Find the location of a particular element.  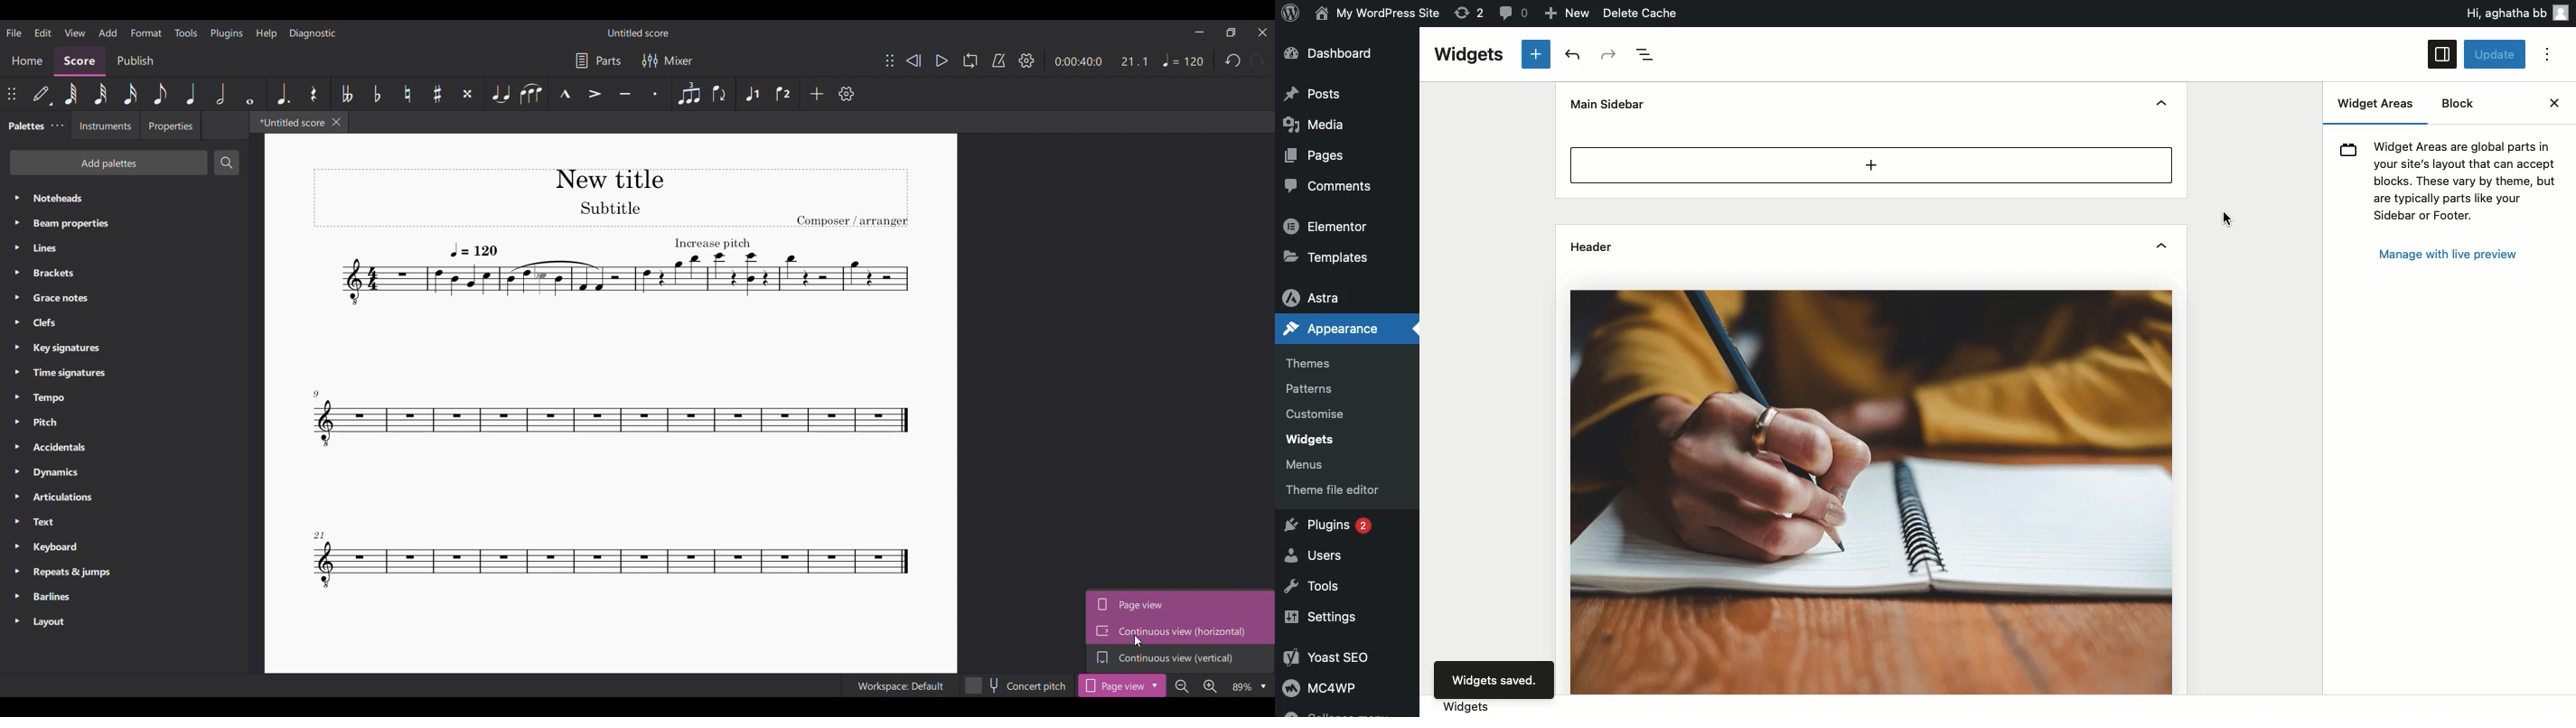

MC4WP is located at coordinates (1318, 686).